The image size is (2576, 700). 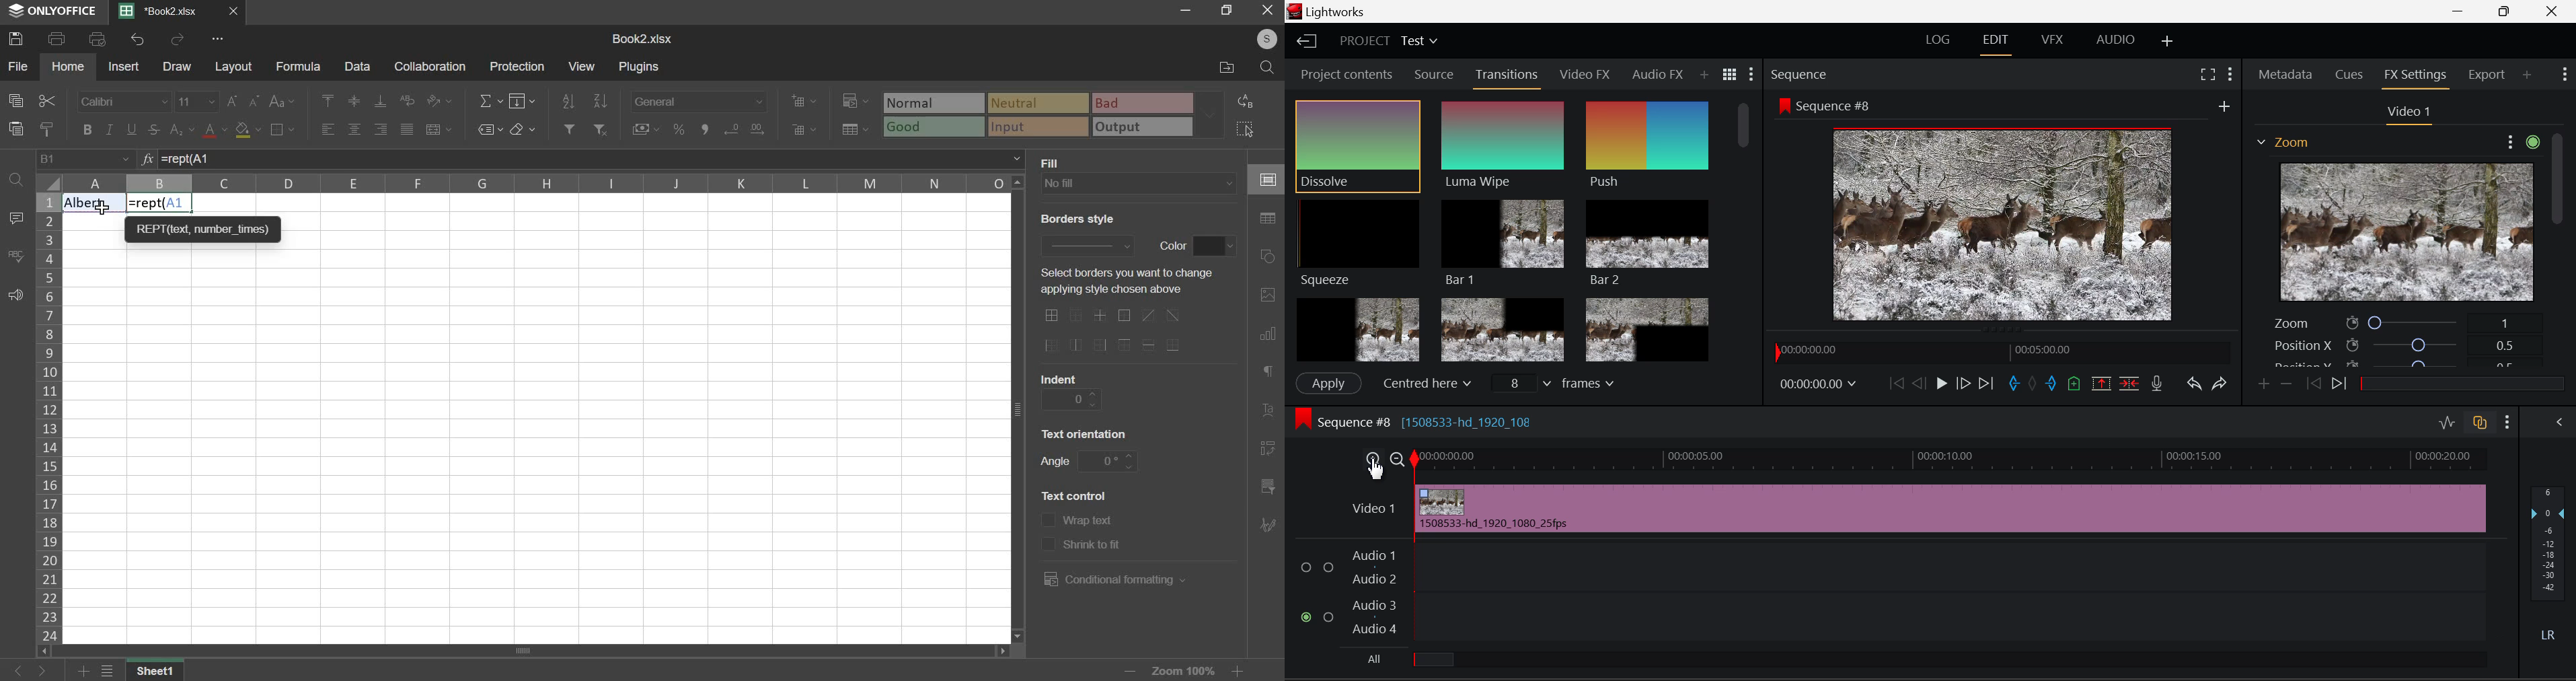 What do you see at coordinates (48, 671) in the screenshot?
I see `go forward` at bounding box center [48, 671].